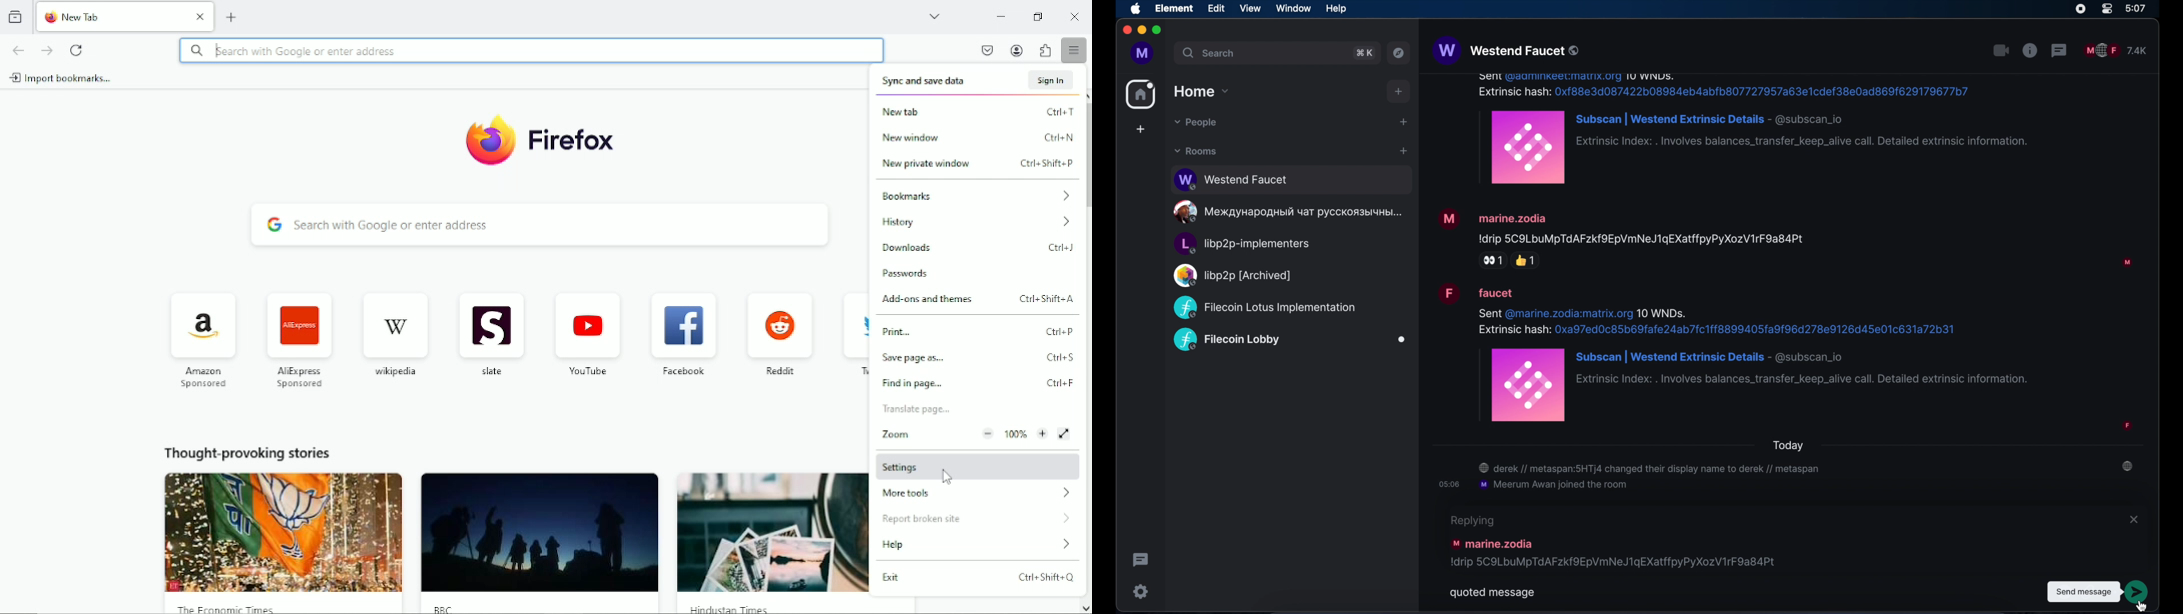 The width and height of the screenshot is (2184, 616). I want to click on add room, so click(1404, 151).